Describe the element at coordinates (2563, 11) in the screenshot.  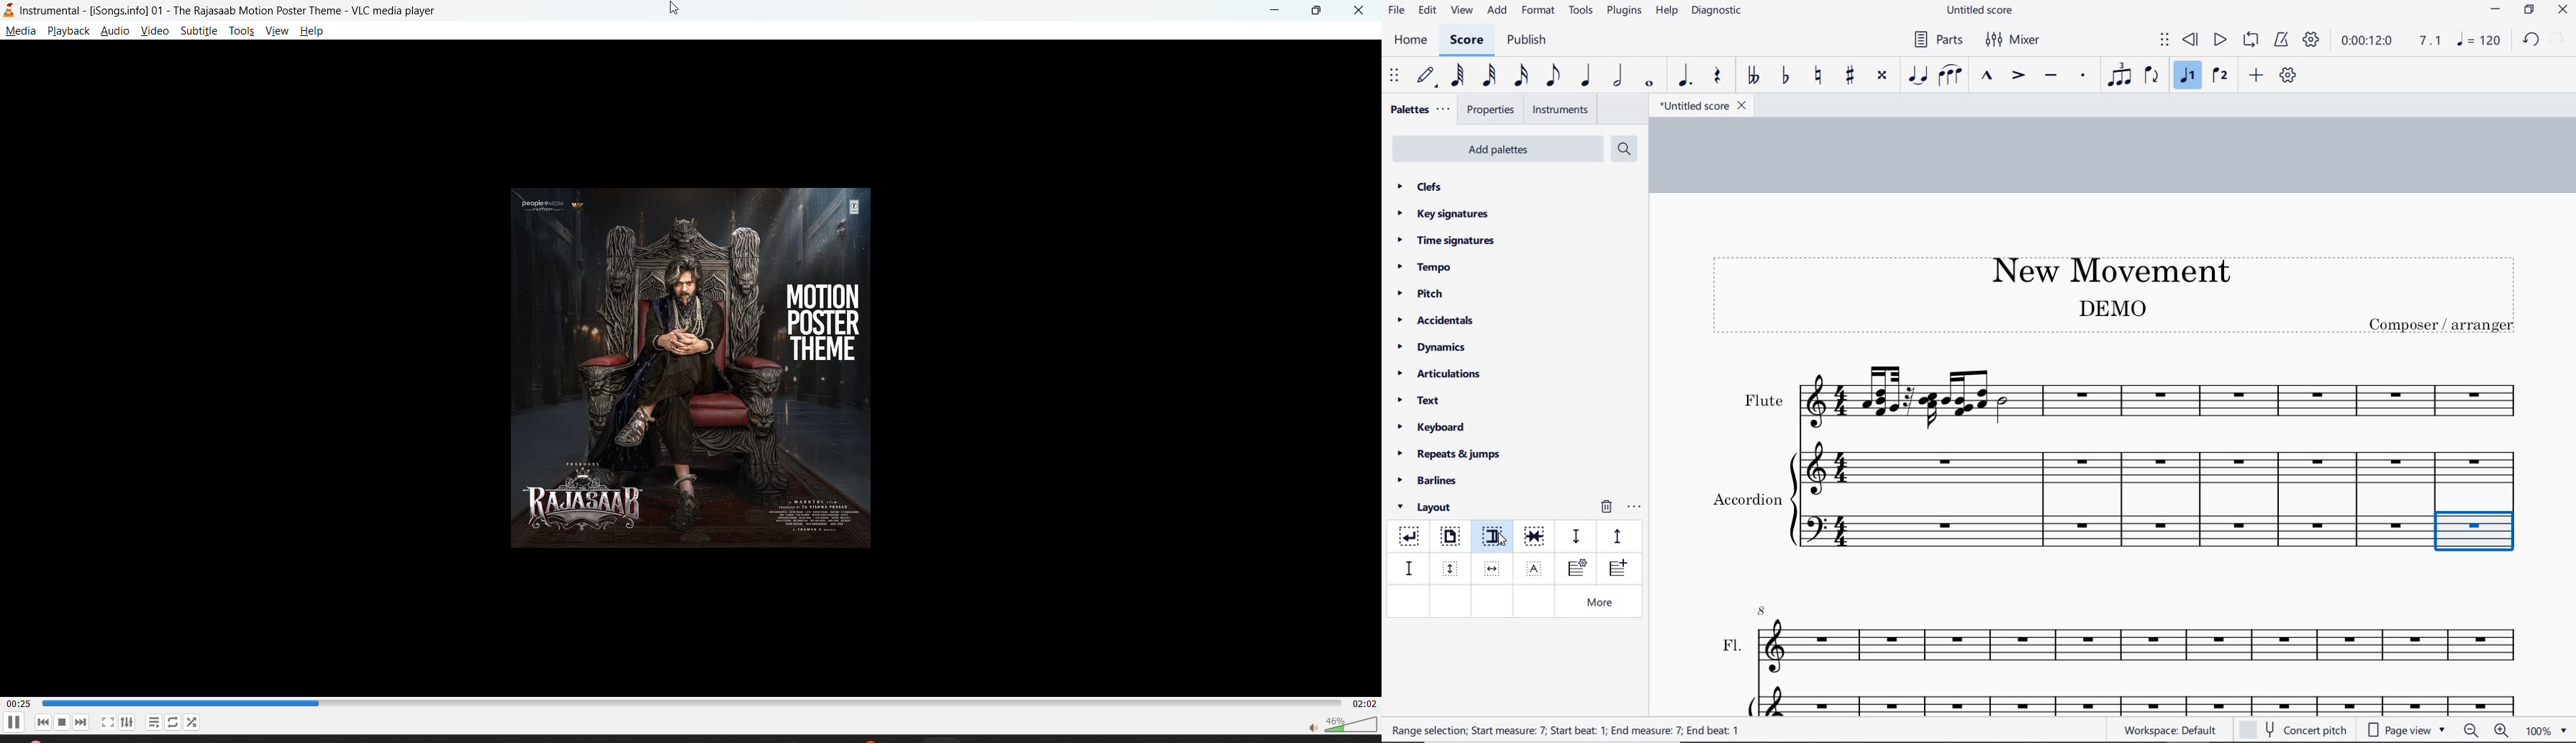
I see `close` at that location.